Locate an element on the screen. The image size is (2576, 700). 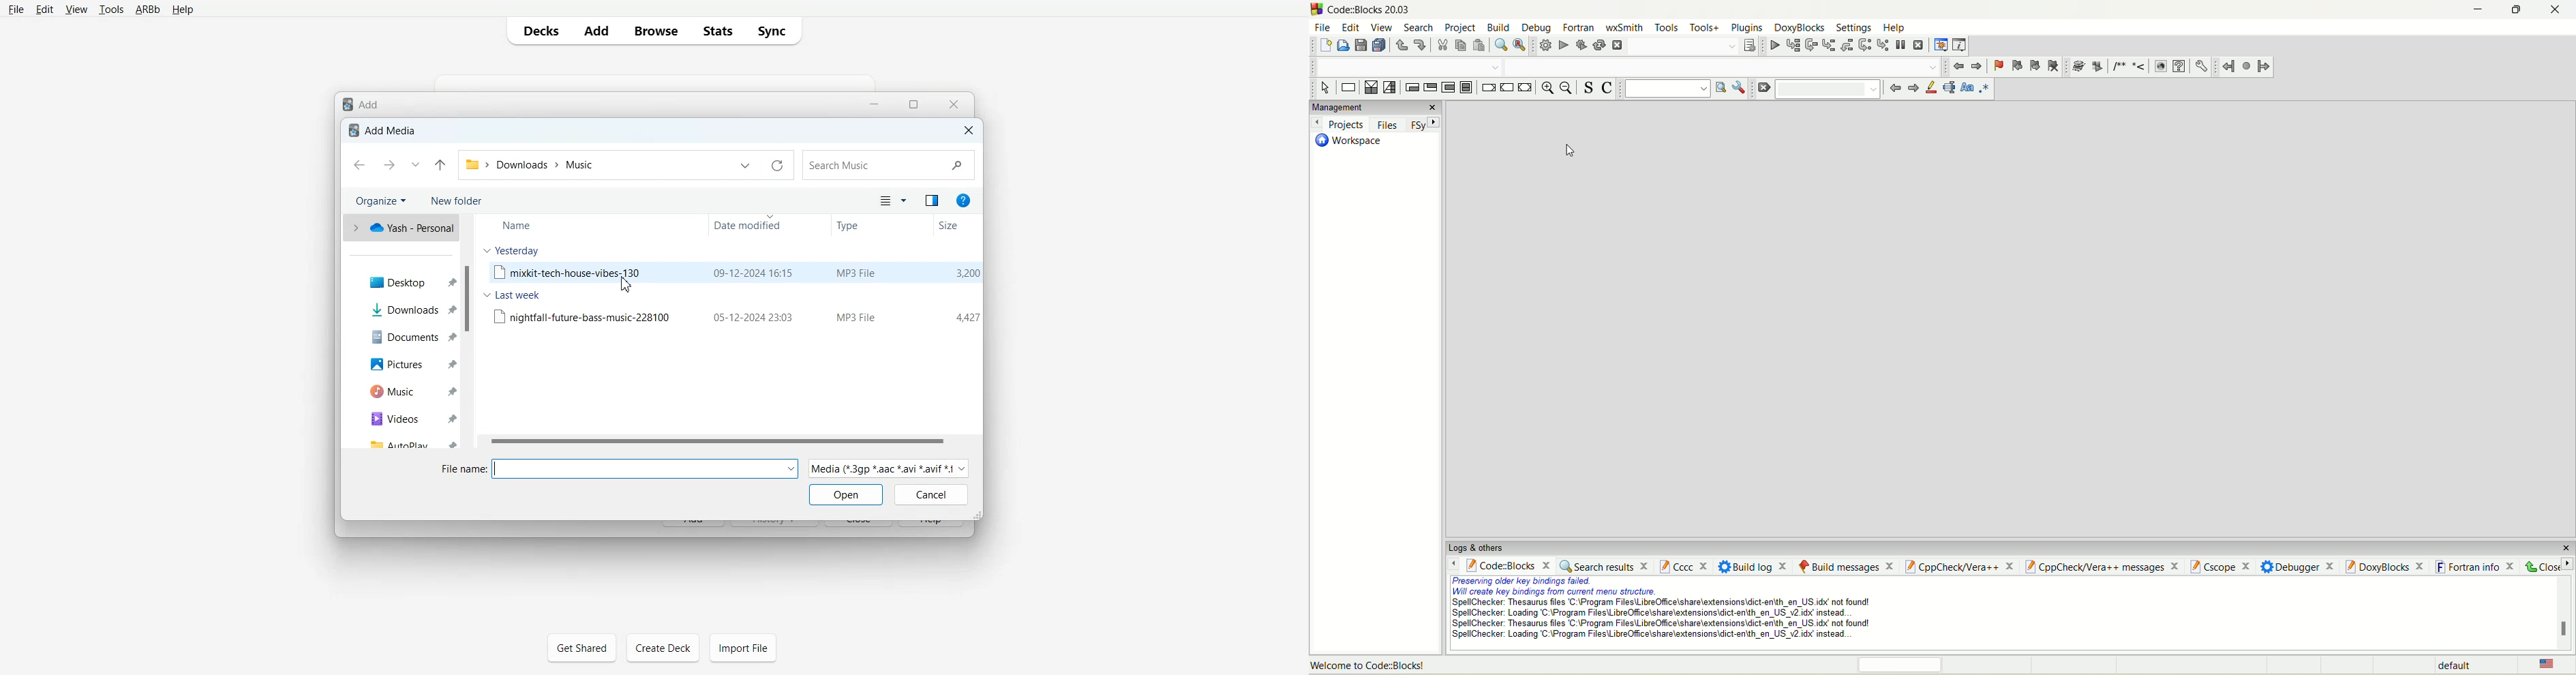
break instruction is located at coordinates (1488, 88).